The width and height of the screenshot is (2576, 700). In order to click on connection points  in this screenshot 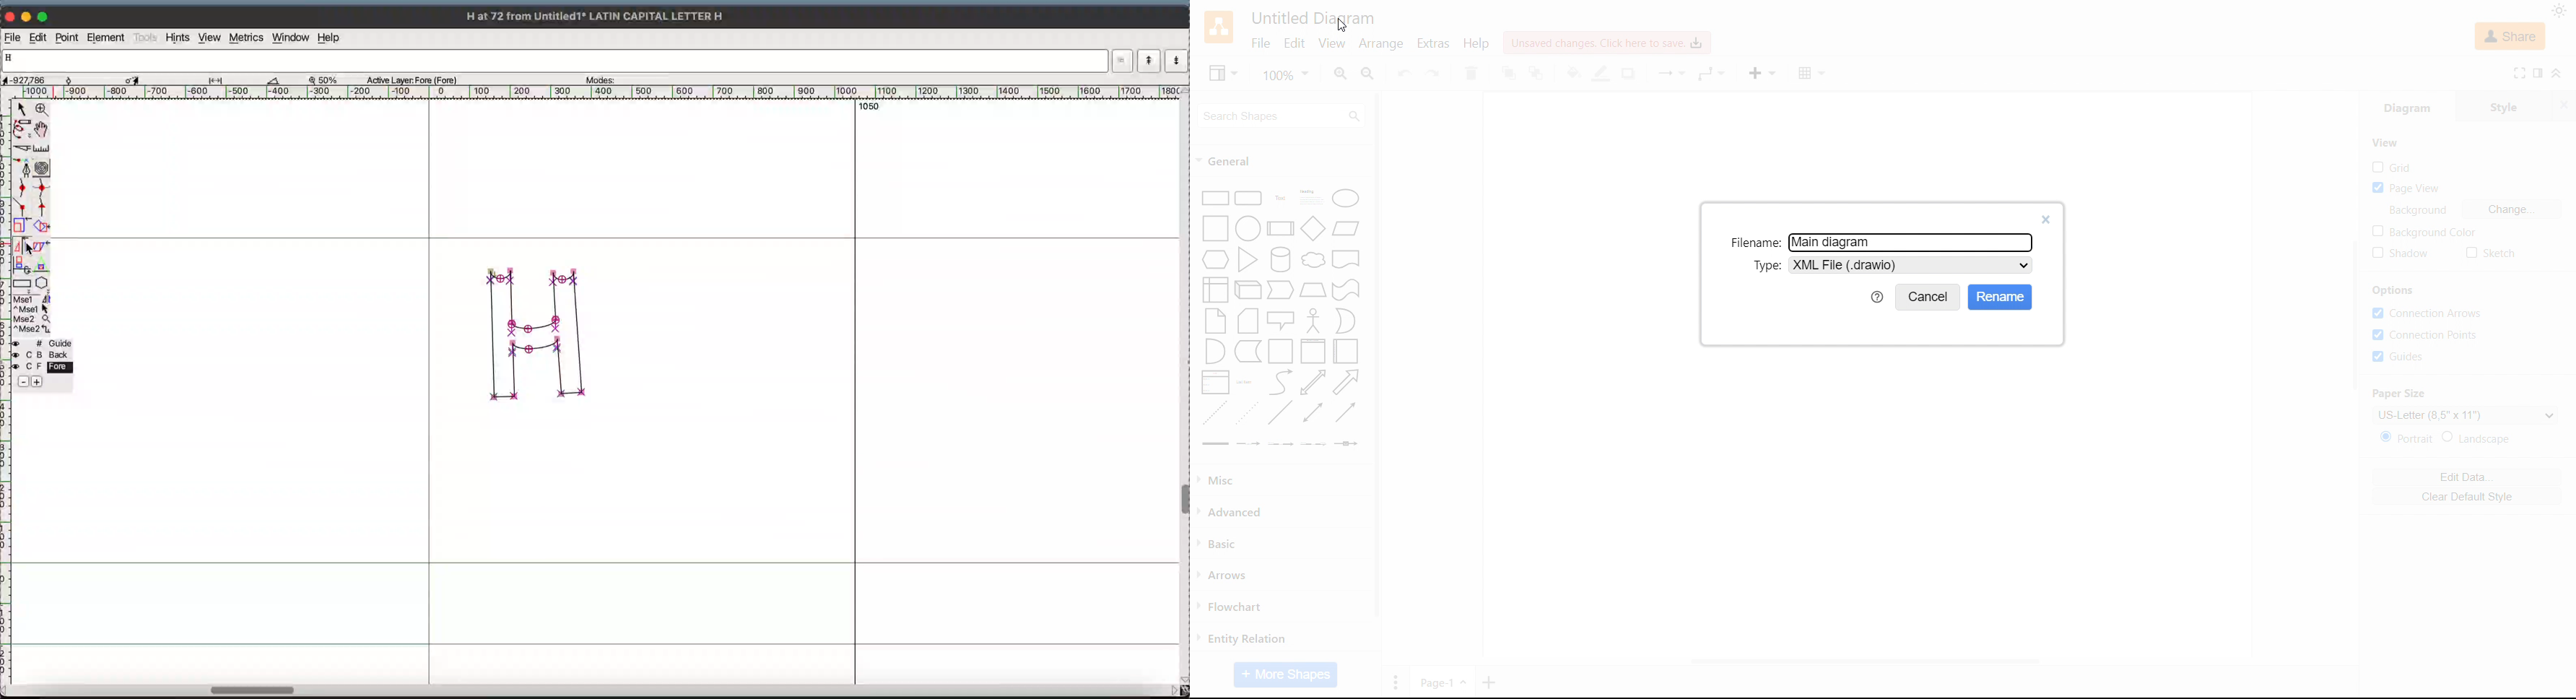, I will do `click(2428, 336)`.